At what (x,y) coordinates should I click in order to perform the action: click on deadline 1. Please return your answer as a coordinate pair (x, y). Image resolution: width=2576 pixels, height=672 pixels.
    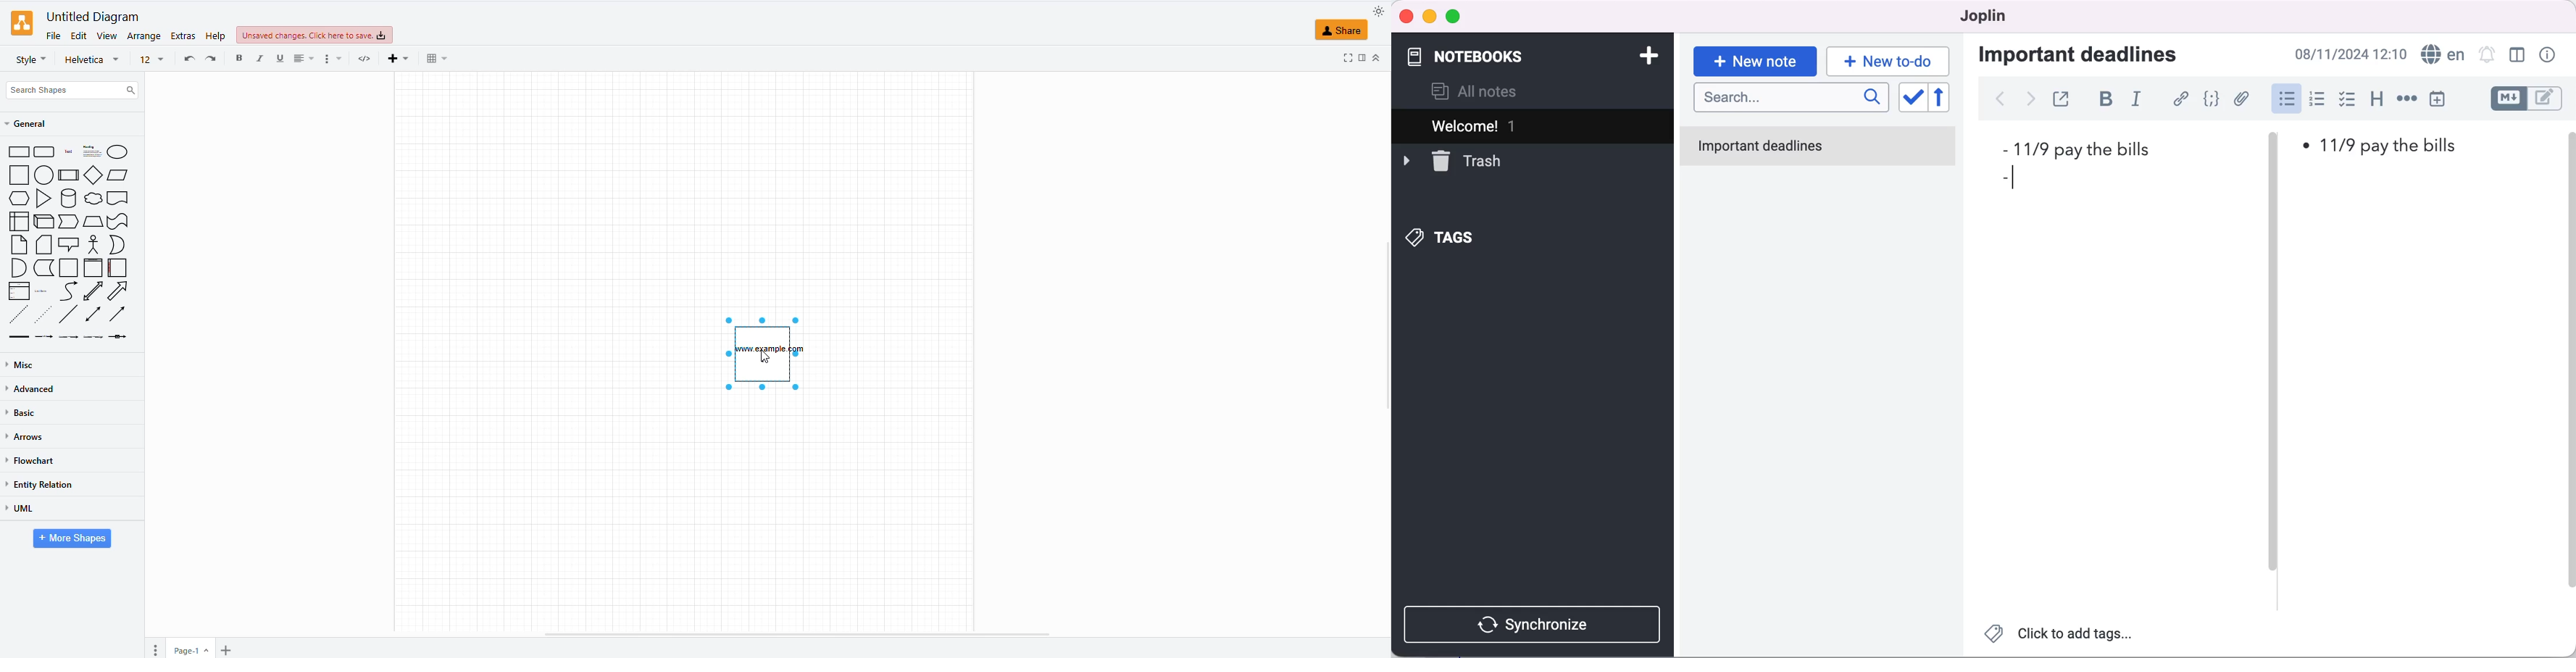
    Looking at the image, I should click on (2085, 150).